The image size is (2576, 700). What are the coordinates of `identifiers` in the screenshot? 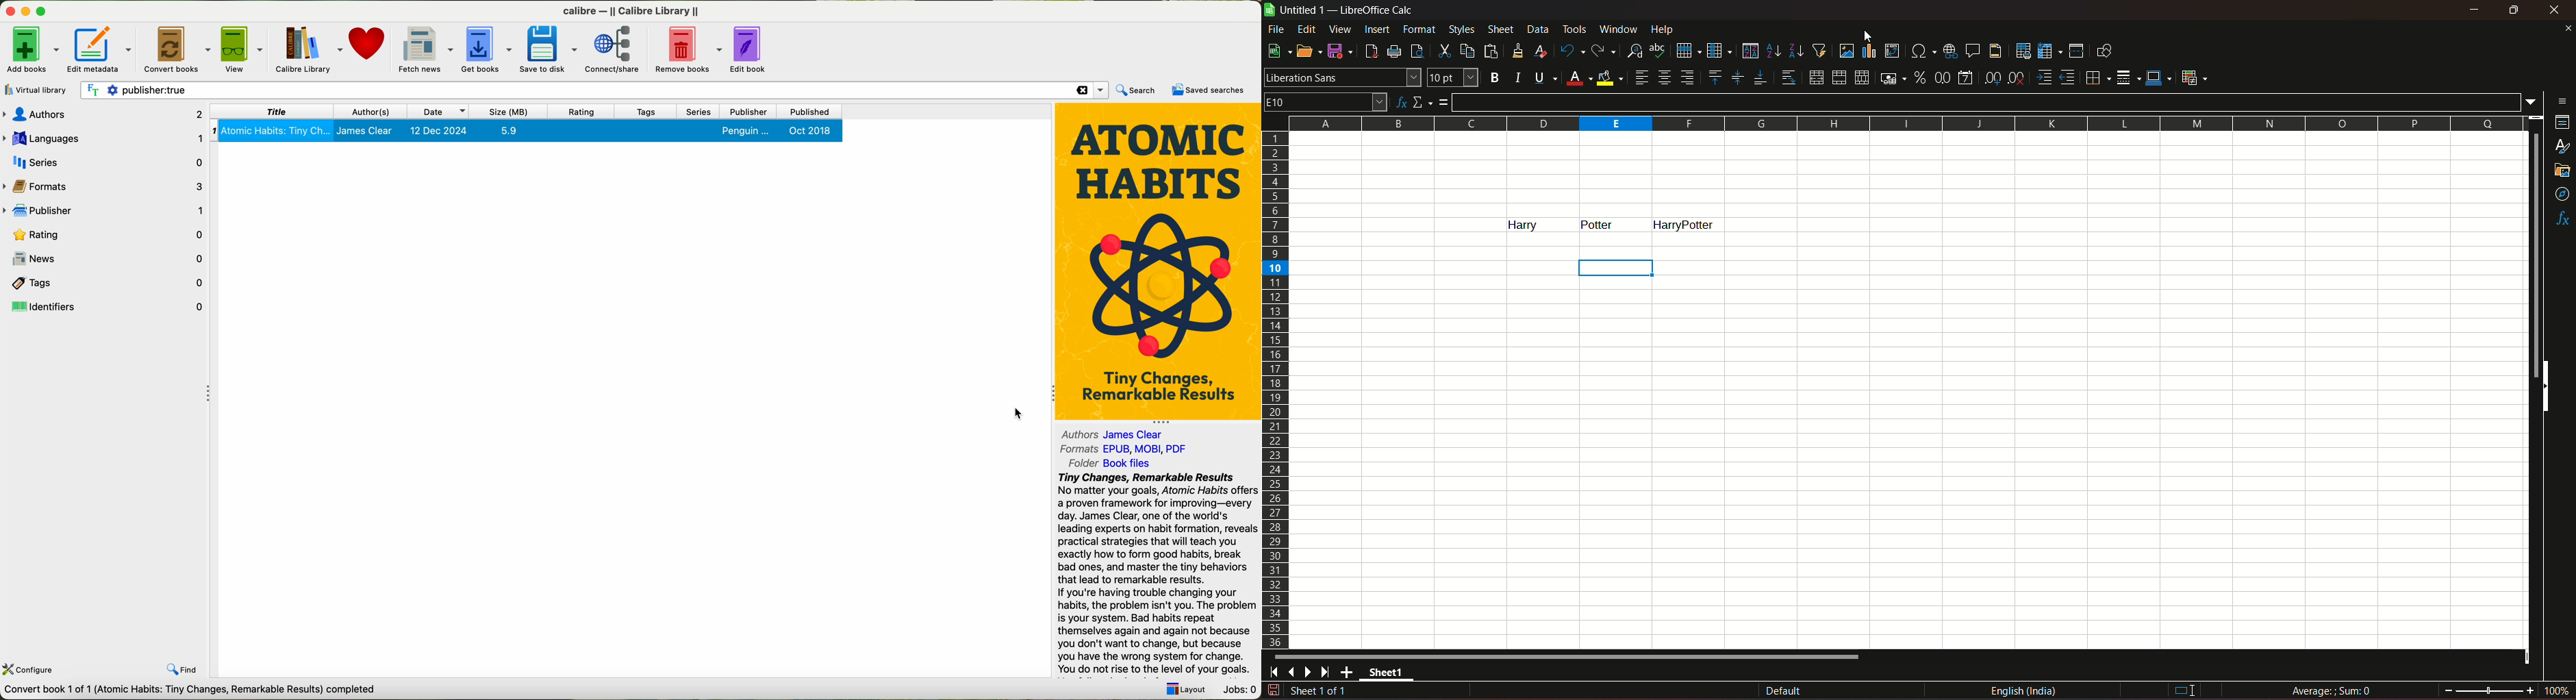 It's located at (109, 306).